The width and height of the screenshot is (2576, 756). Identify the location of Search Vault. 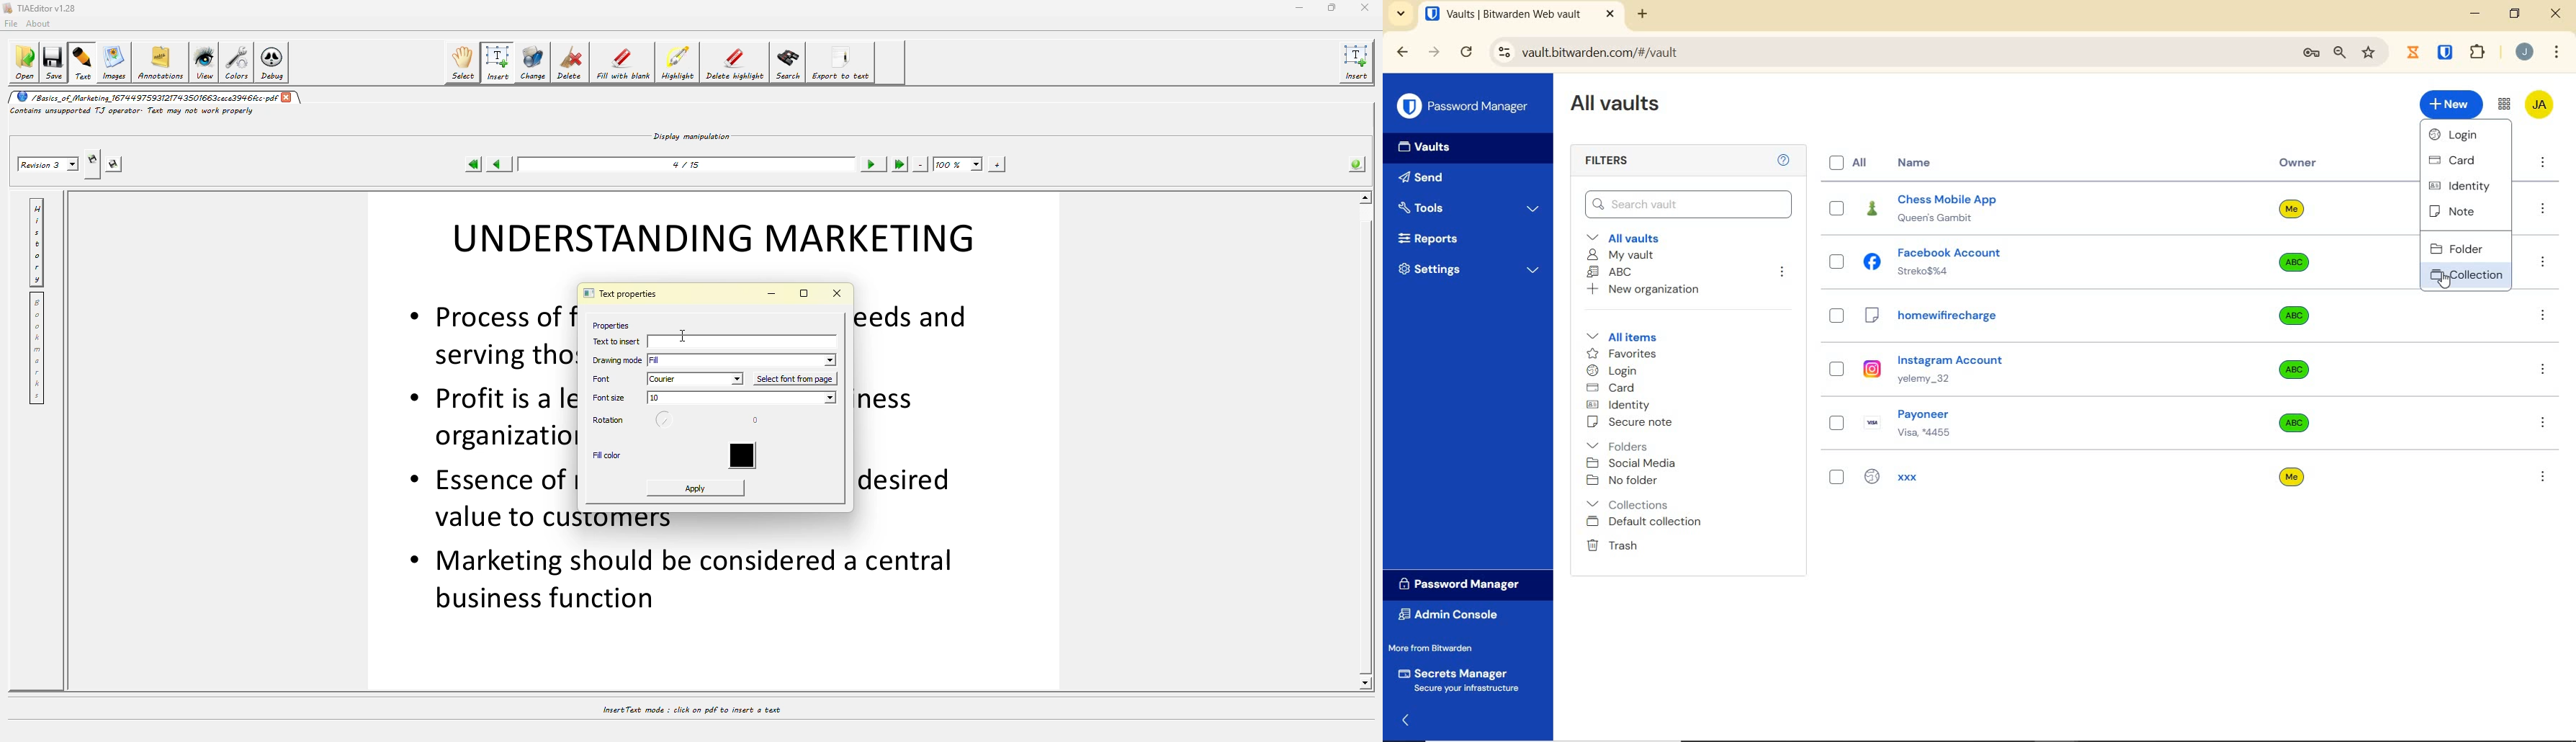
(1690, 204).